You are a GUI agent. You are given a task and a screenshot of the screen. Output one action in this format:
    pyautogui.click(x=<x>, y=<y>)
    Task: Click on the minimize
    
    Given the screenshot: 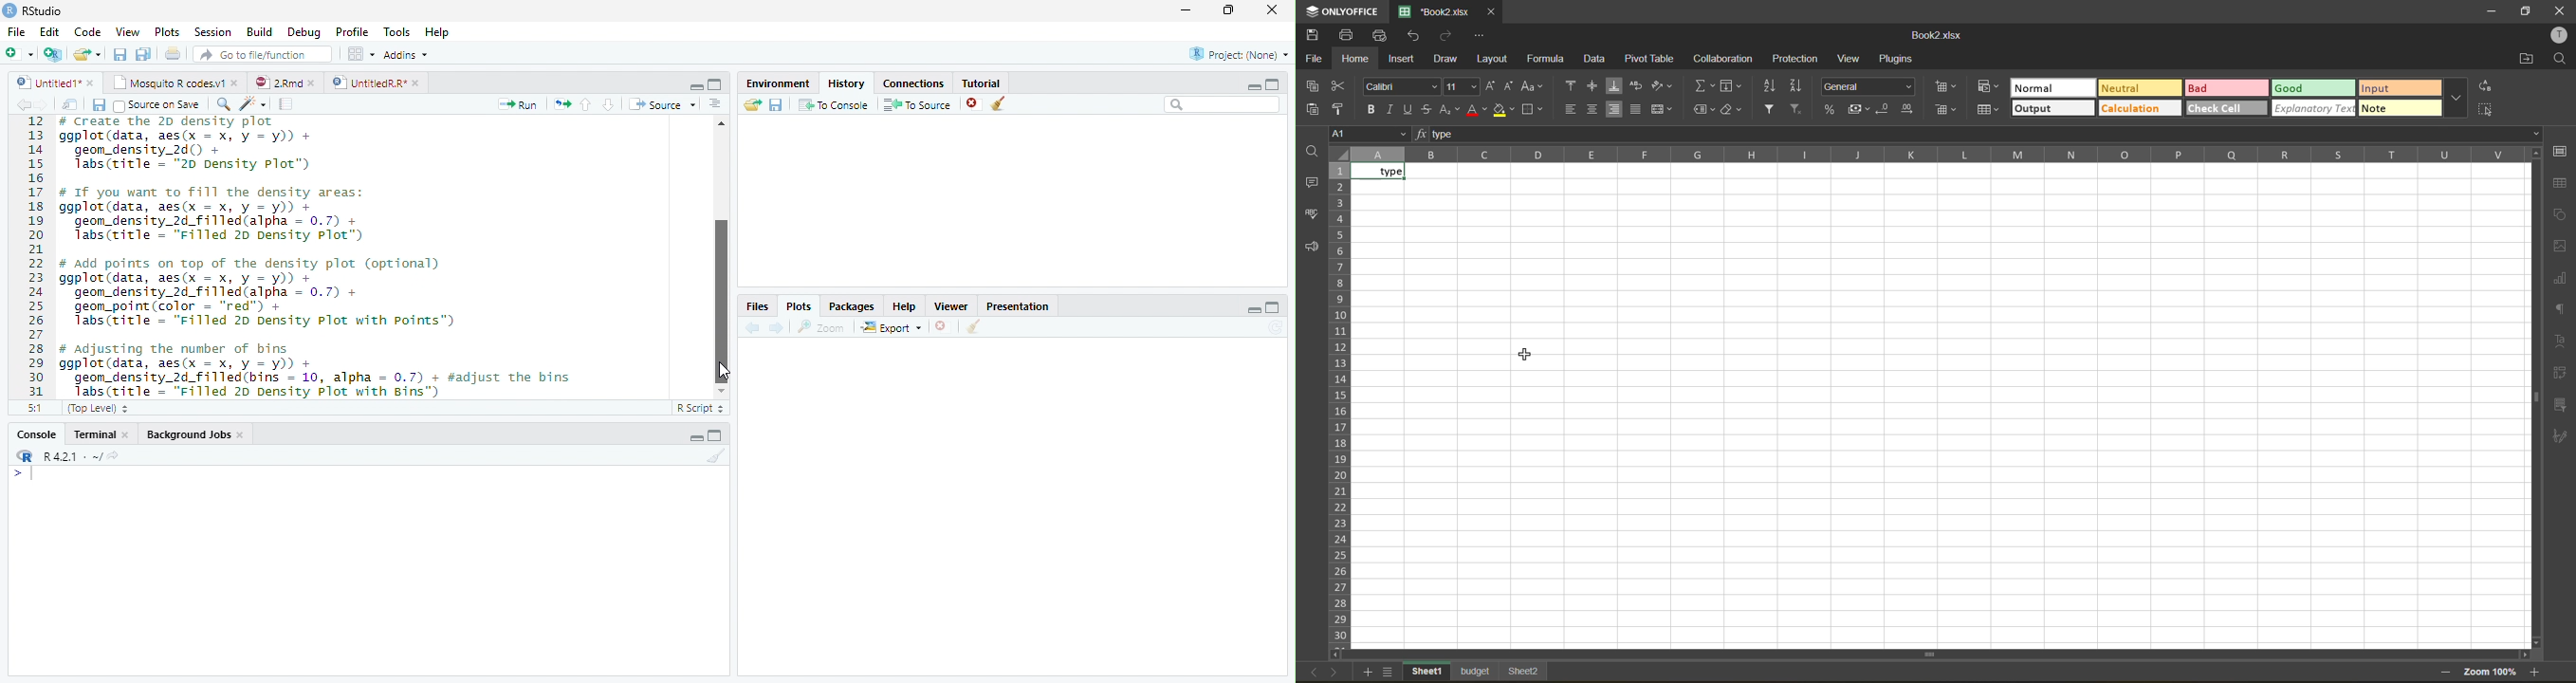 What is the action you would take?
    pyautogui.click(x=697, y=87)
    